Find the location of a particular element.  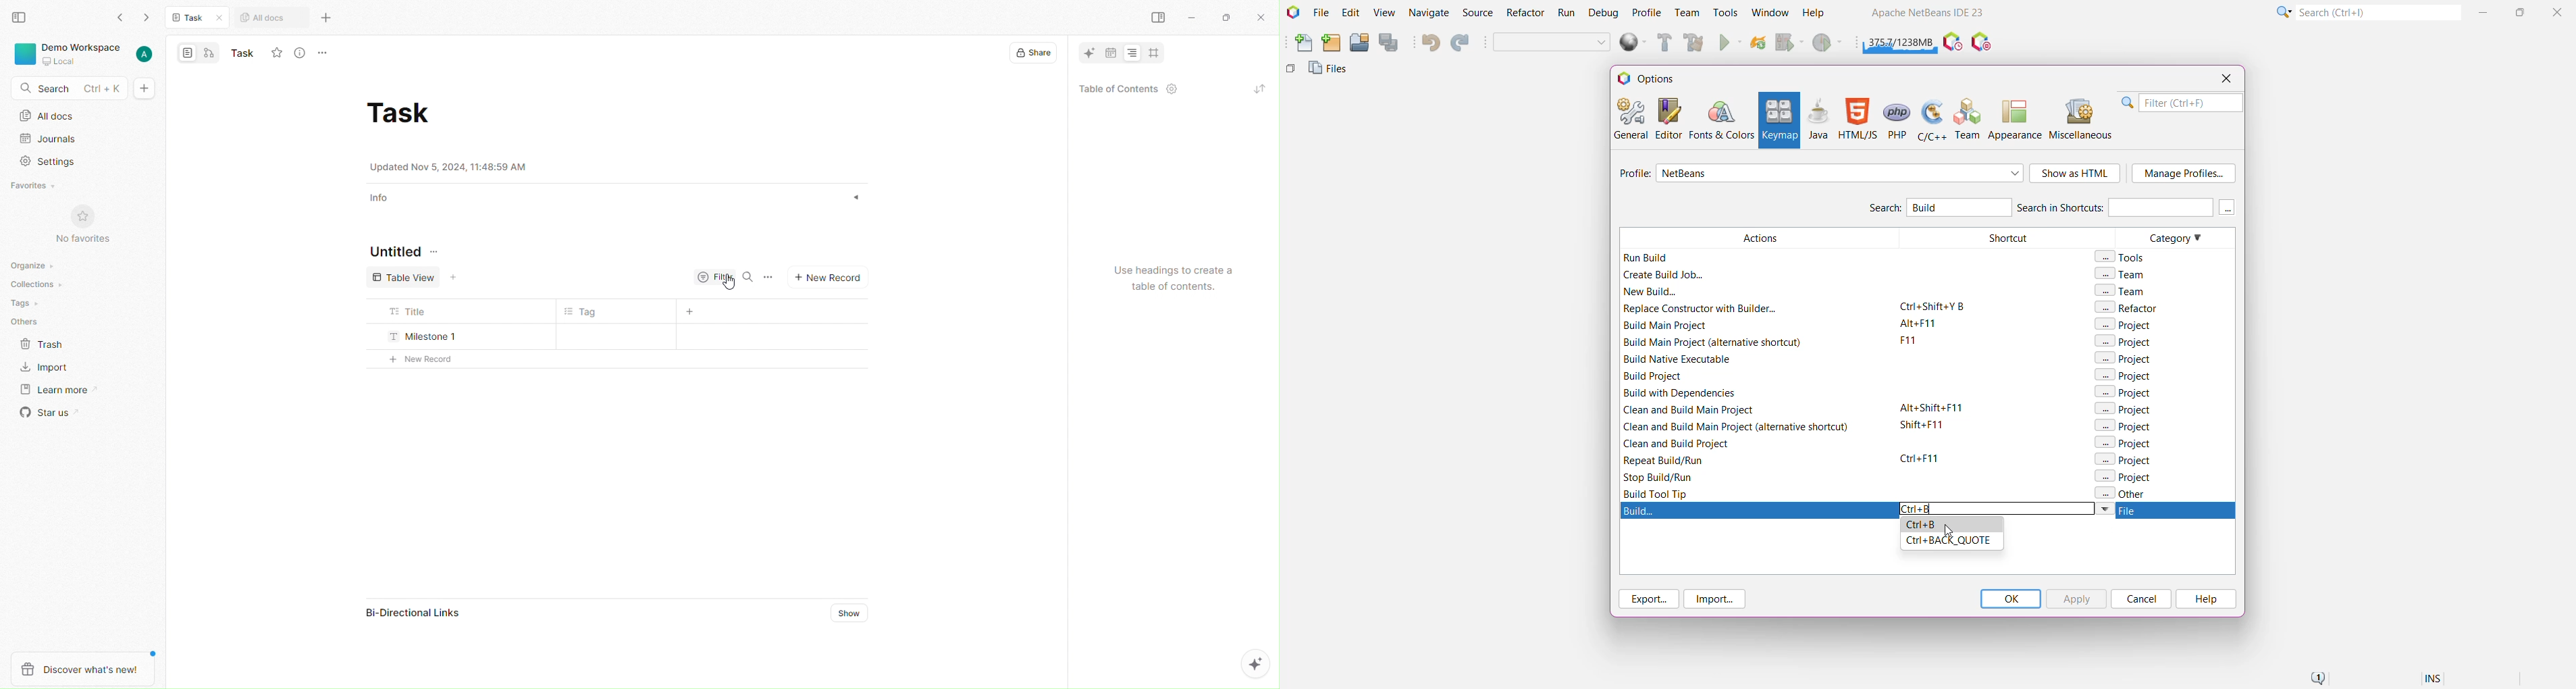

More is located at coordinates (328, 18).